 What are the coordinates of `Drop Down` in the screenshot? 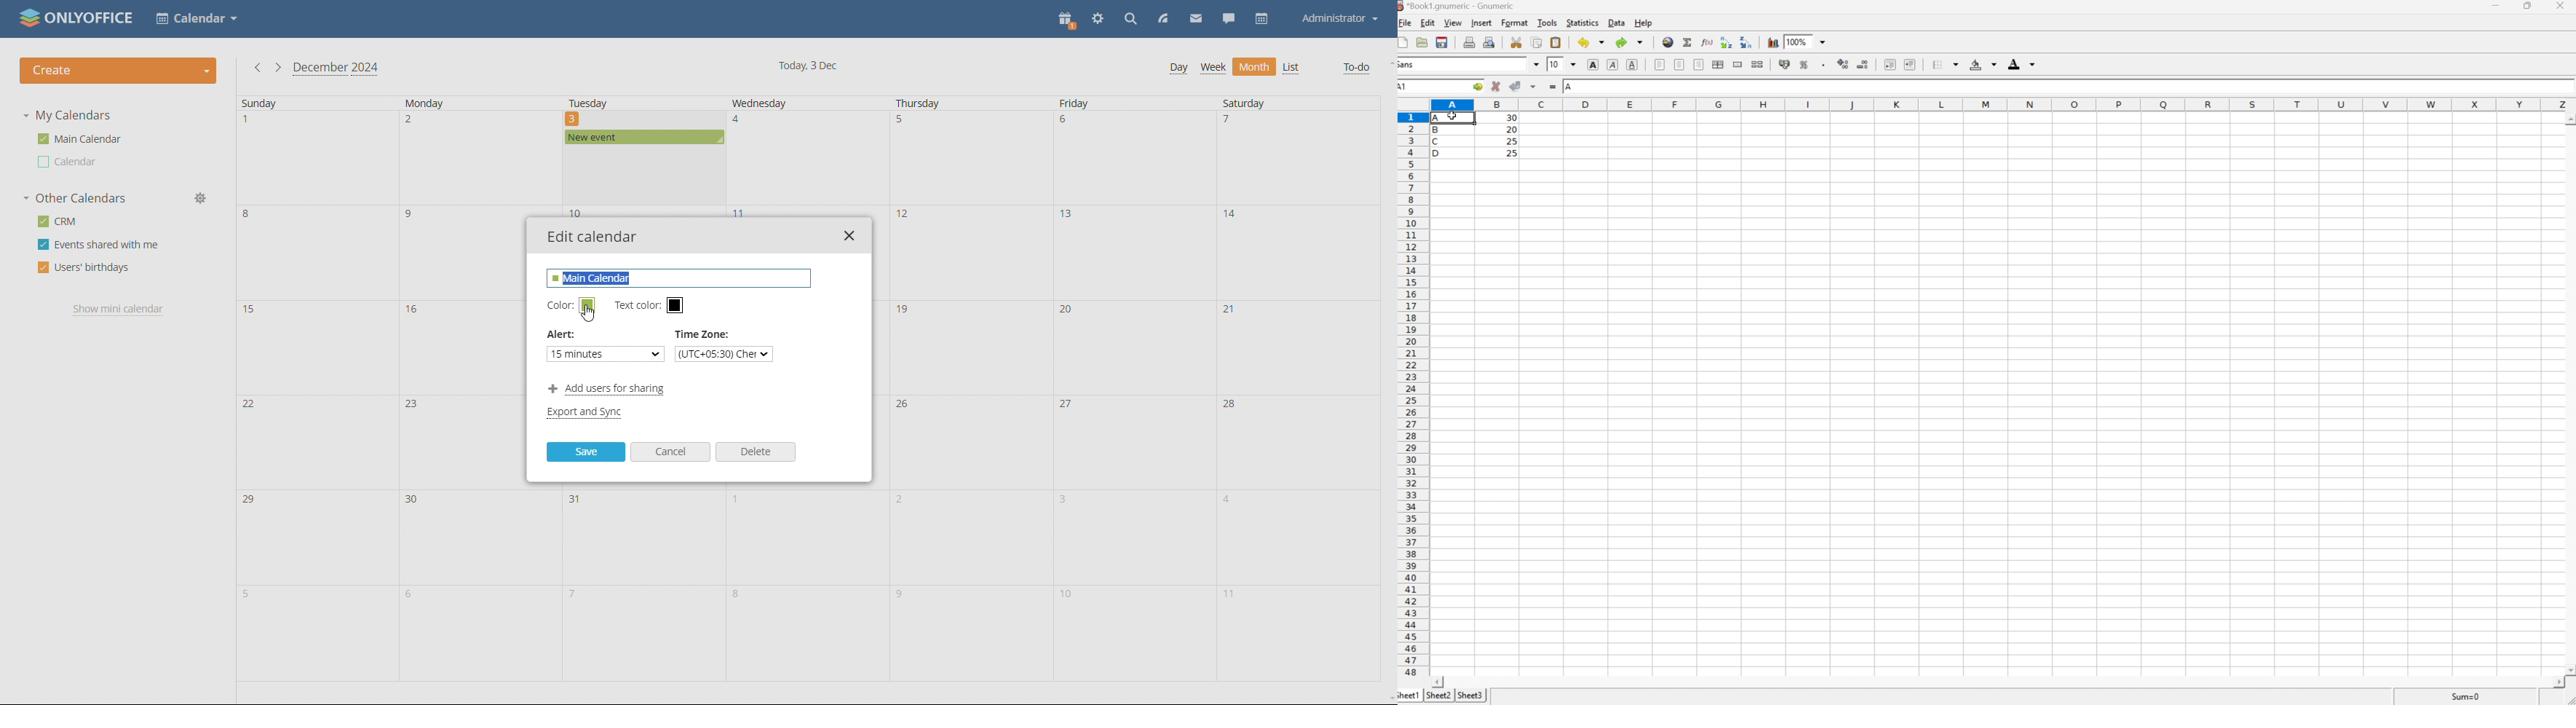 It's located at (1535, 64).